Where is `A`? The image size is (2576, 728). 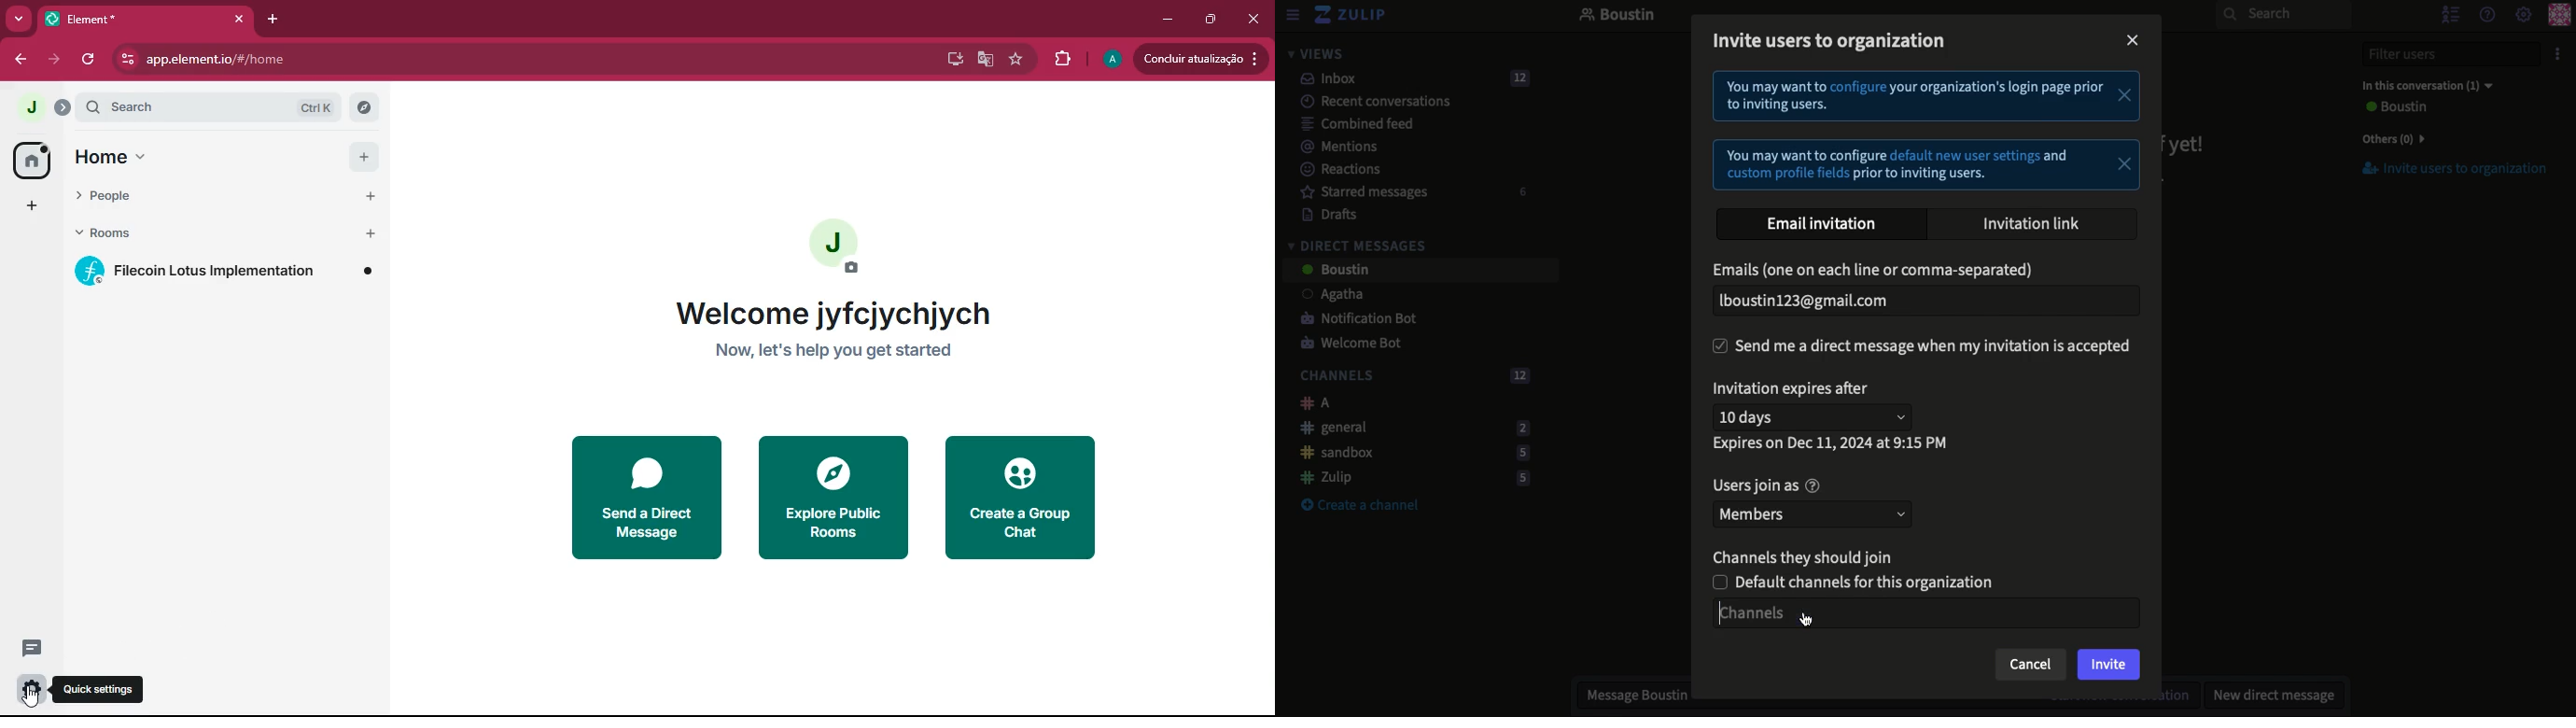 A is located at coordinates (1310, 403).